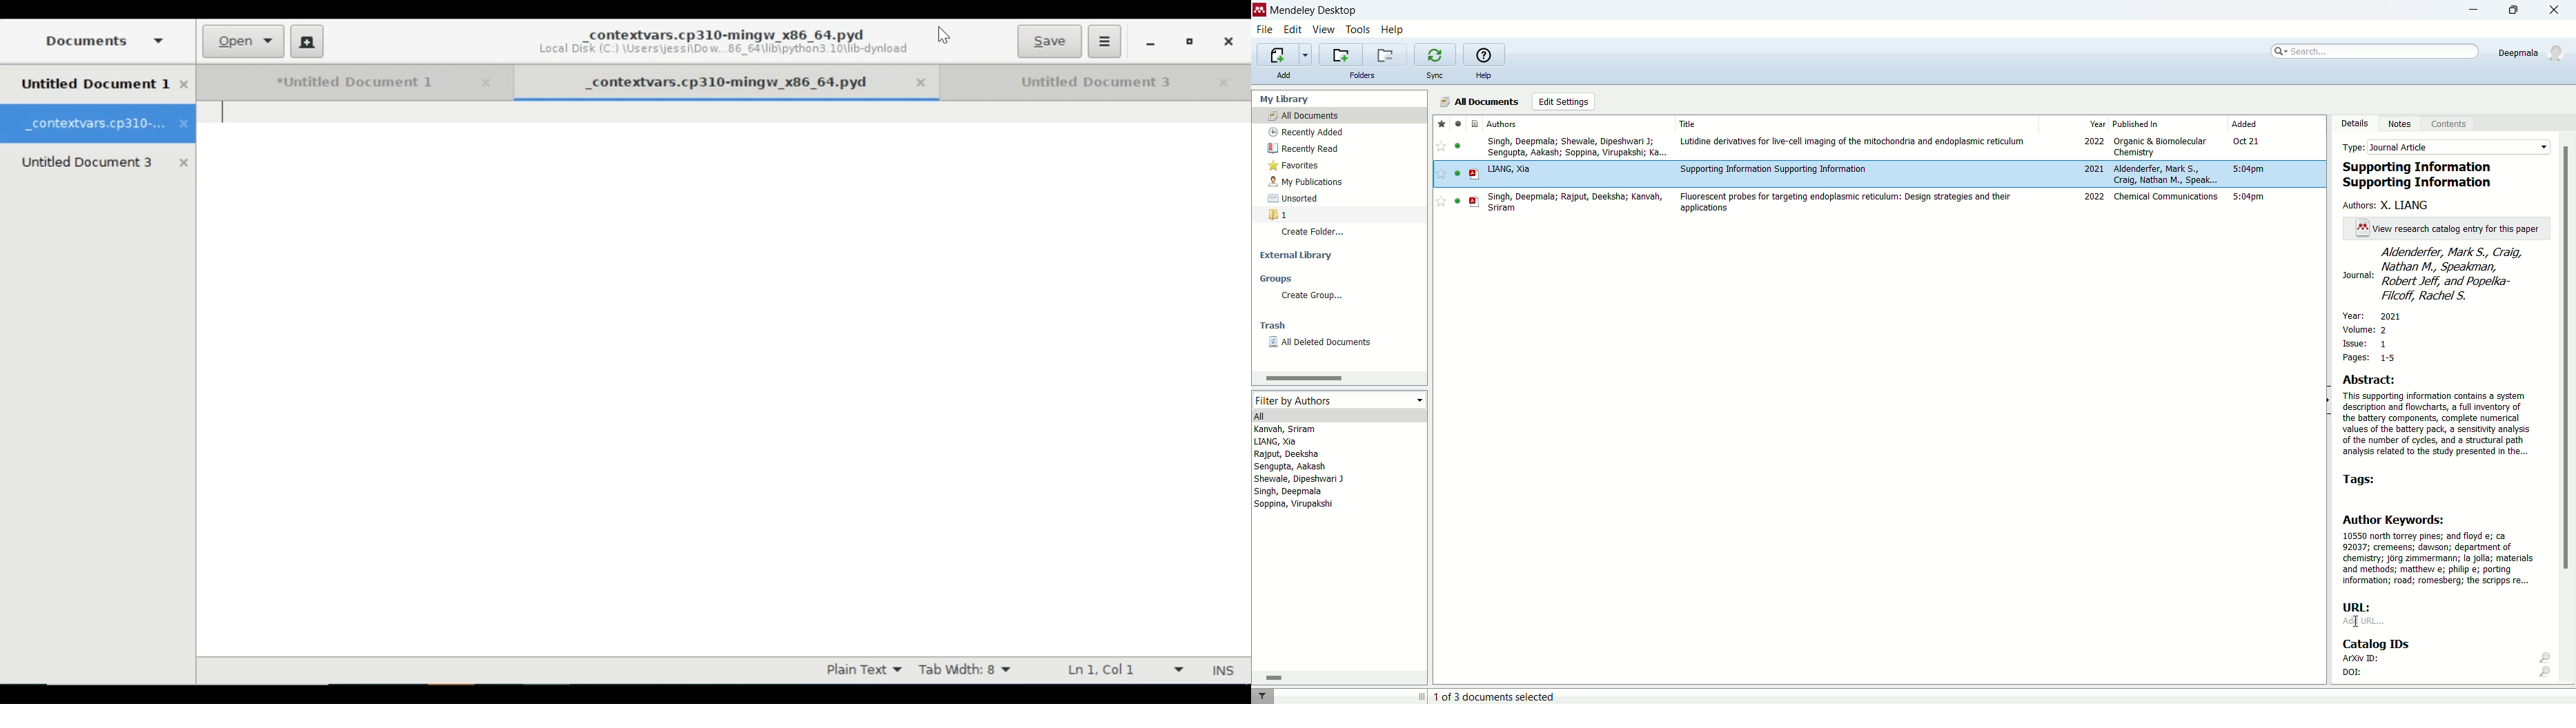 The height and width of the screenshot is (728, 2576). I want to click on DOI:, so click(2447, 675).